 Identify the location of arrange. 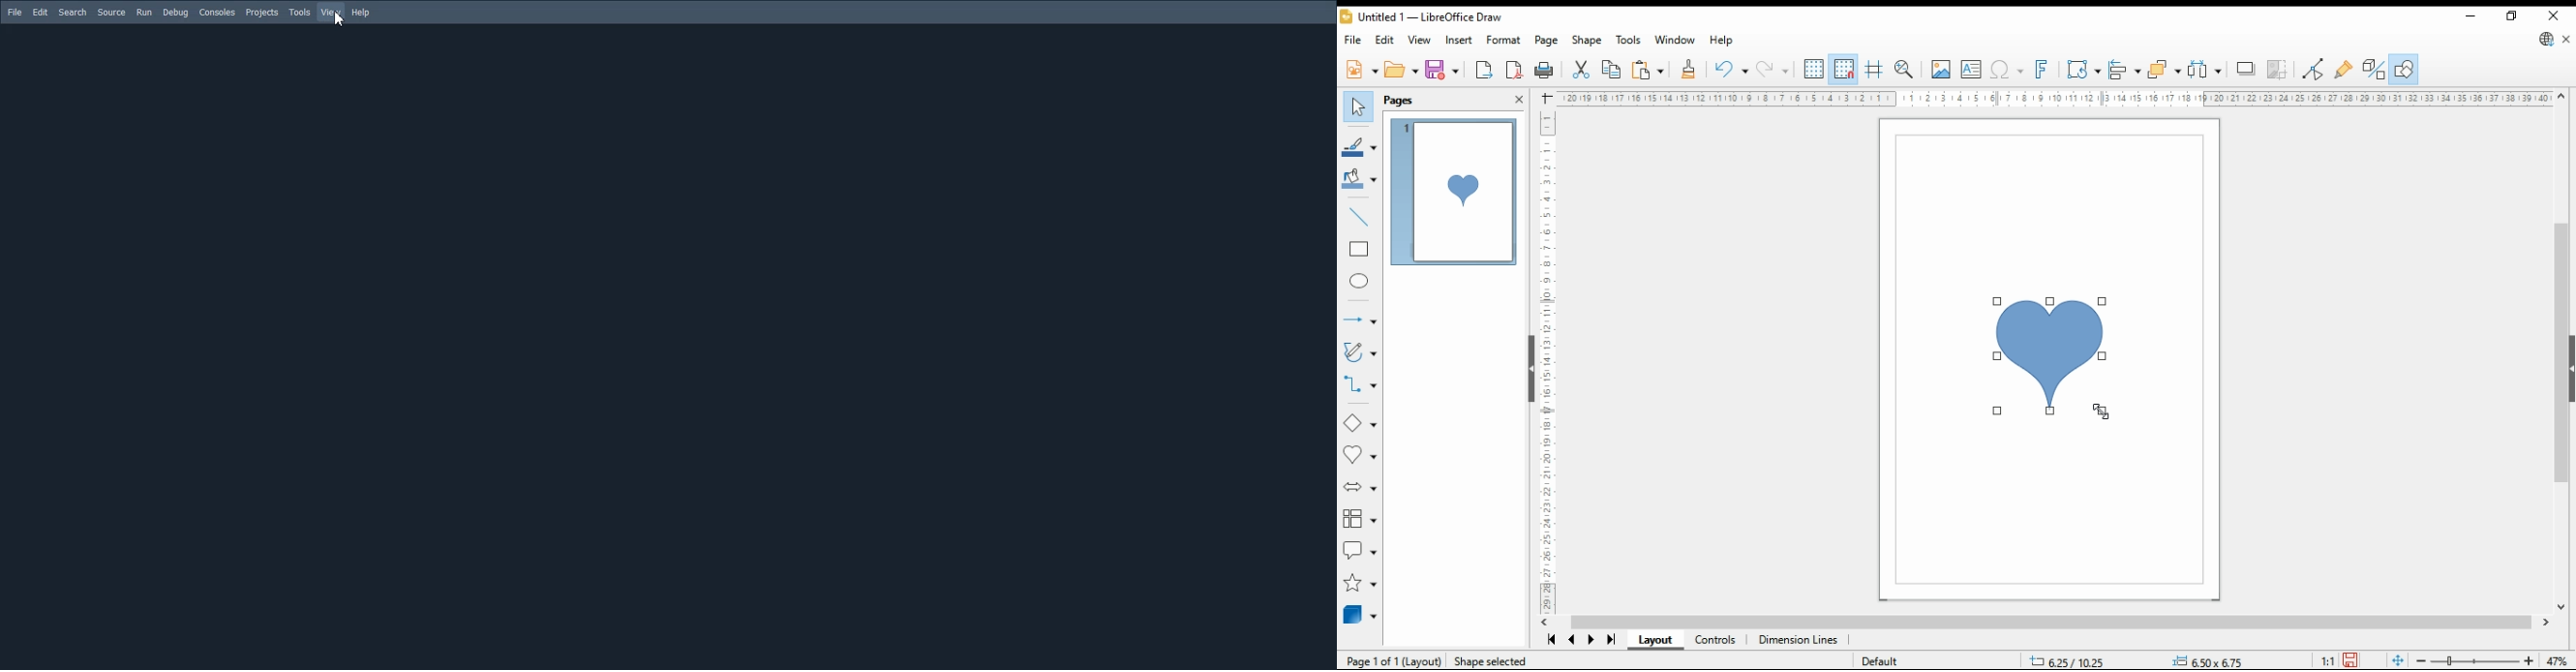
(2165, 70).